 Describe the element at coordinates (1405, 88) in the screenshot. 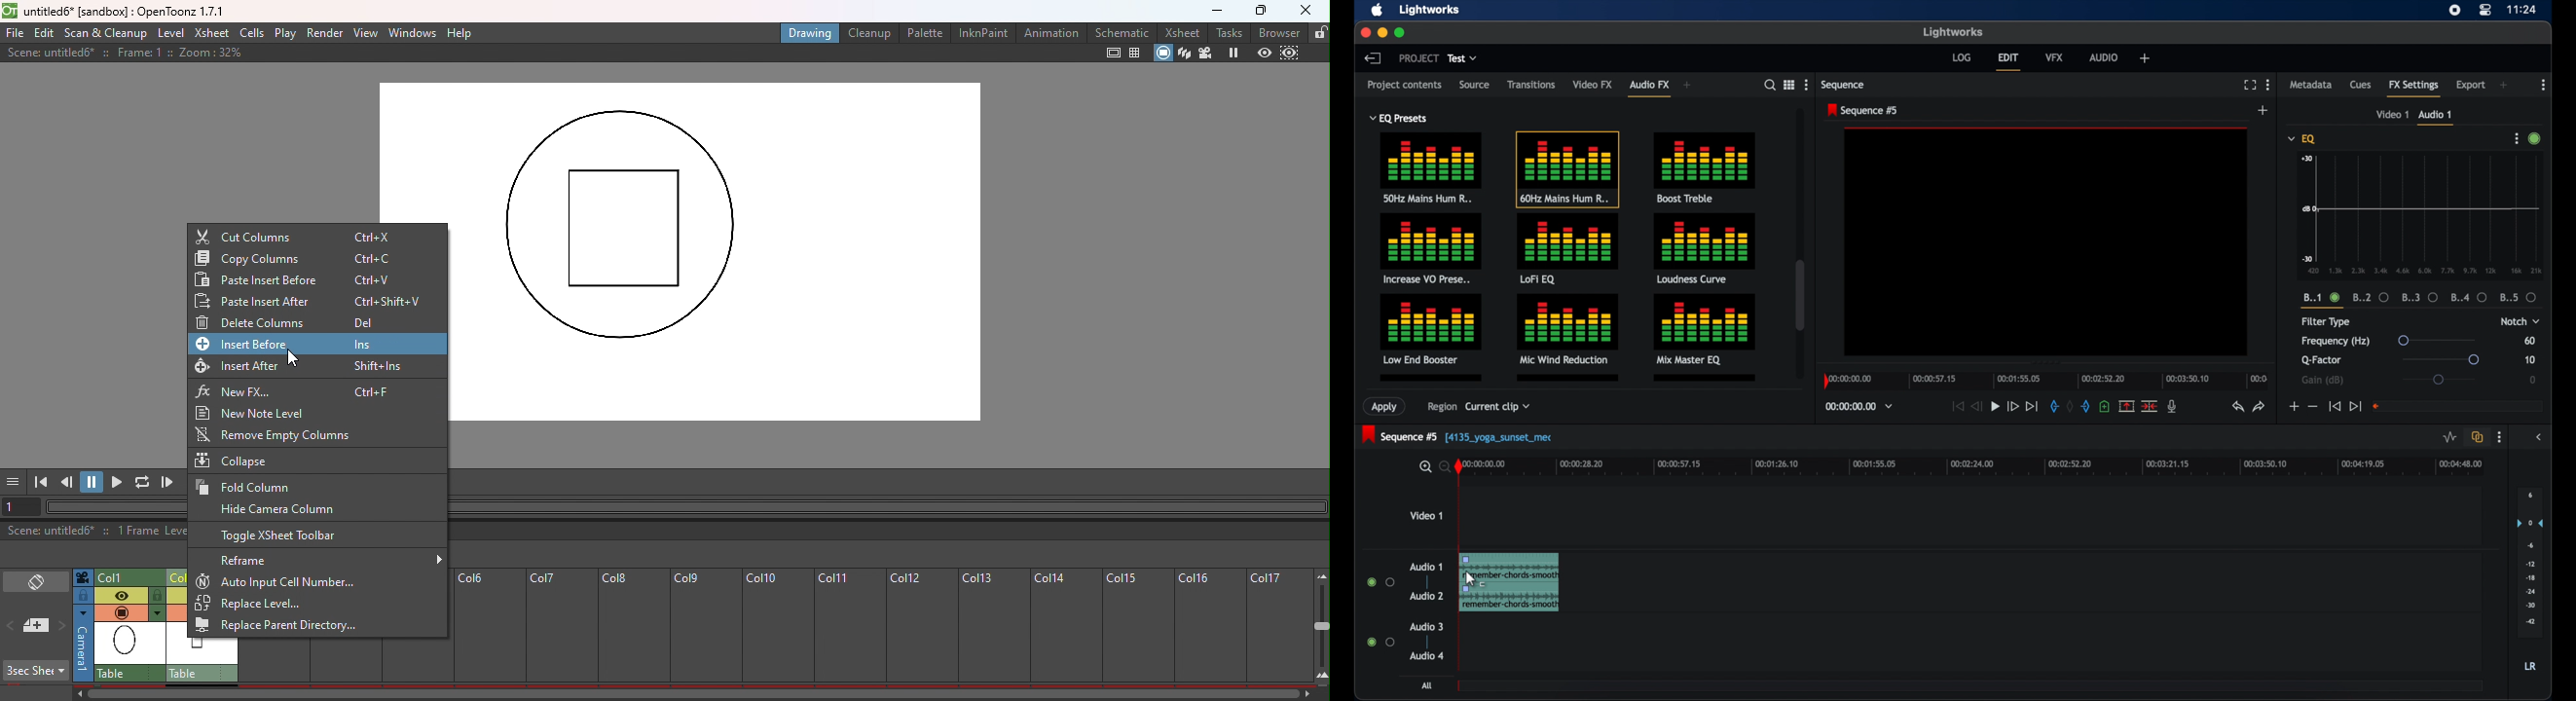

I see `project contents` at that location.